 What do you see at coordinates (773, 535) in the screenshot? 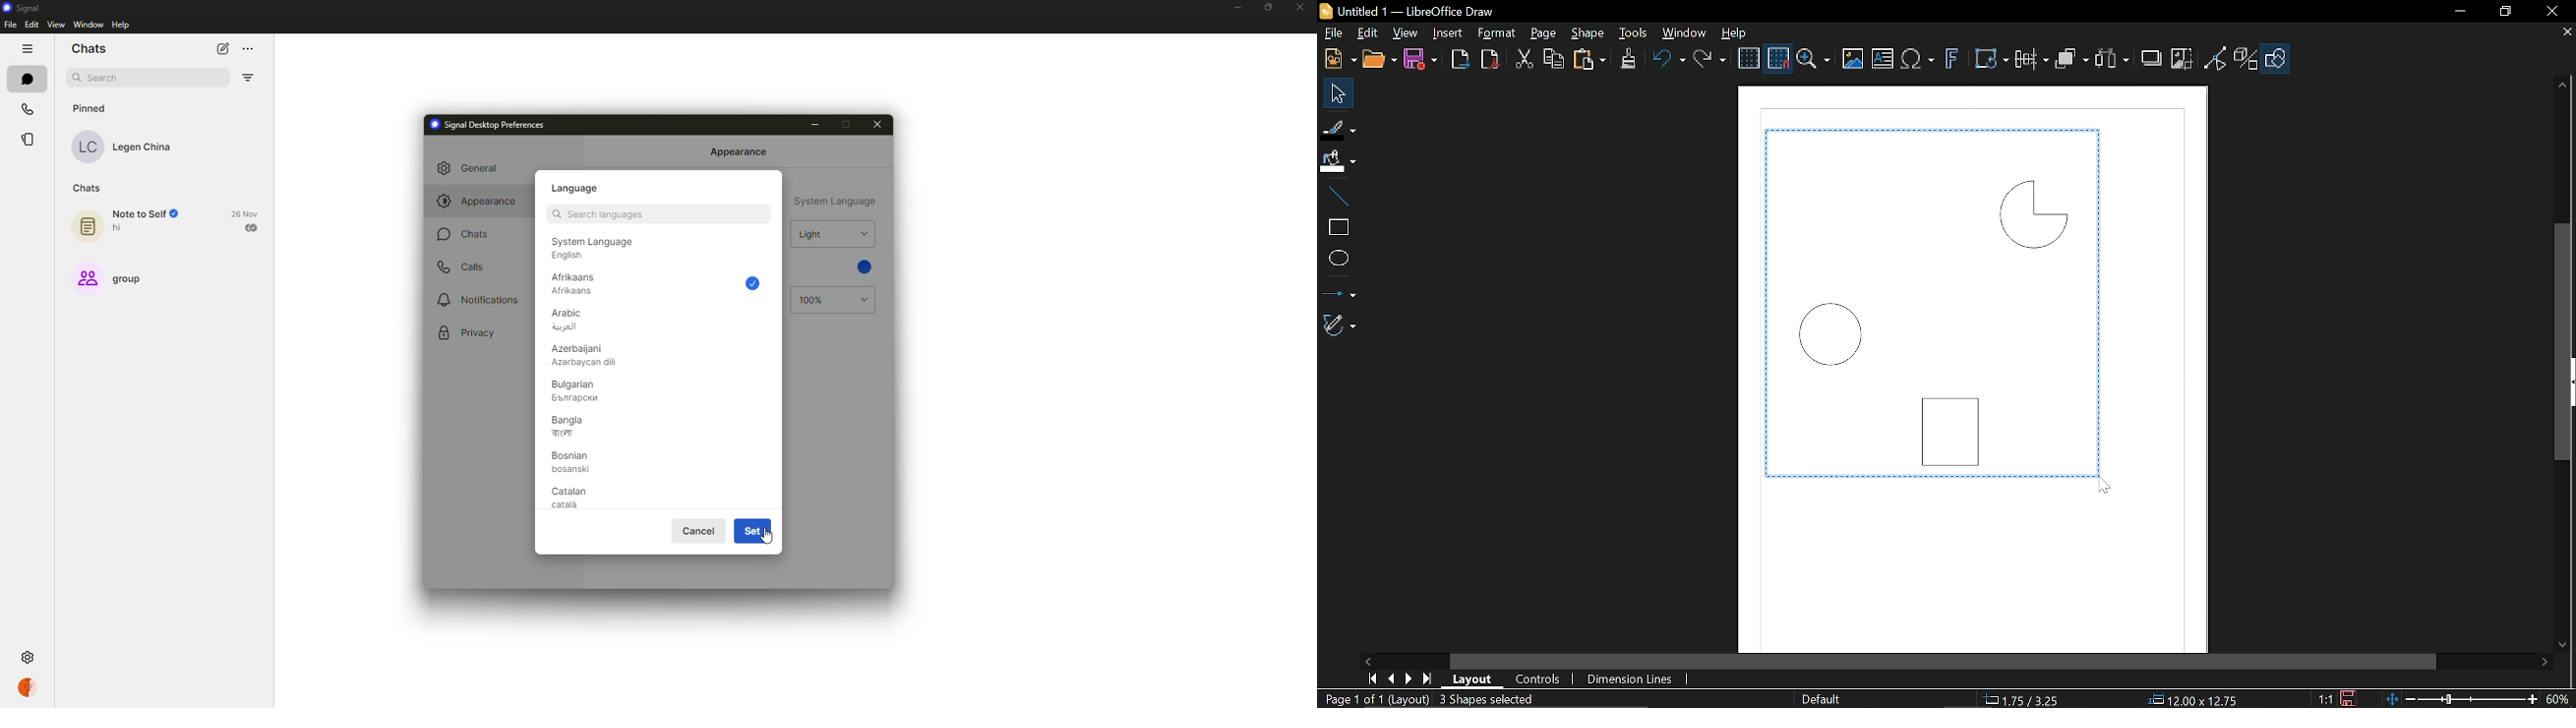
I see `cursor` at bounding box center [773, 535].